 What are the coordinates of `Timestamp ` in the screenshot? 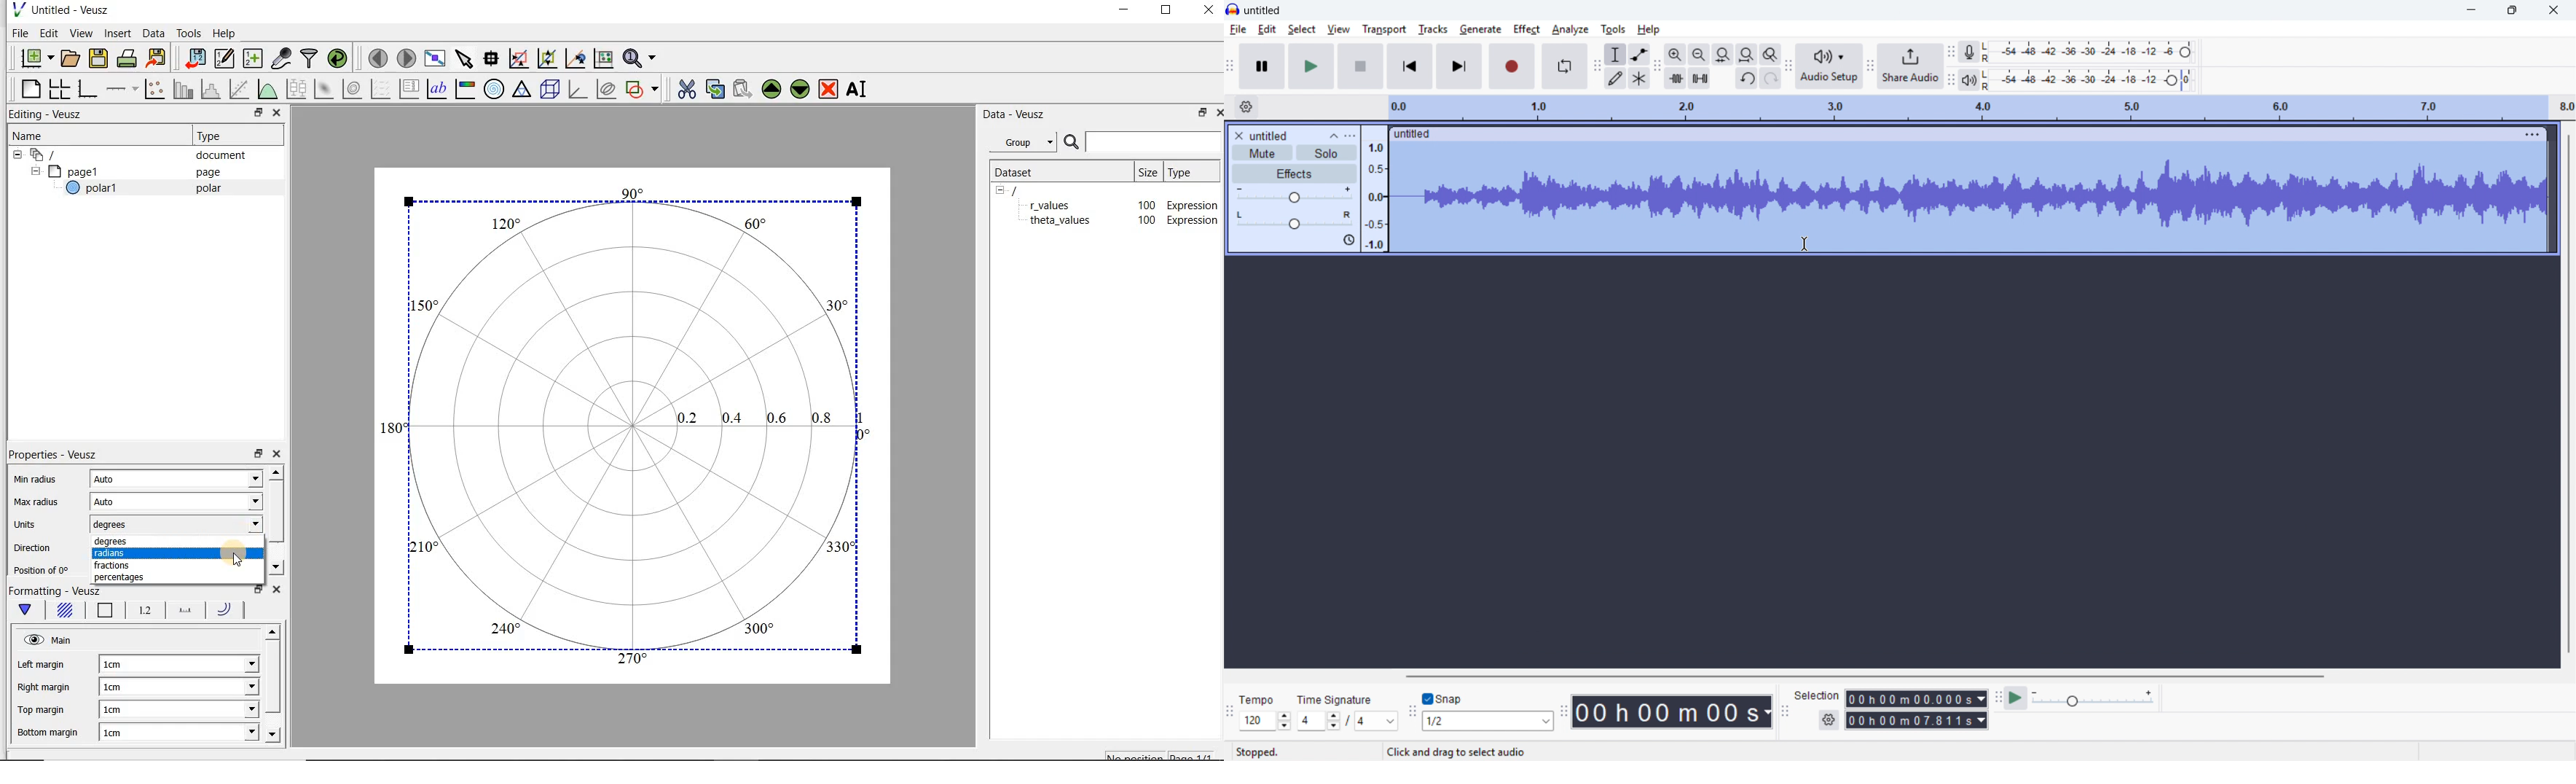 It's located at (1674, 712).